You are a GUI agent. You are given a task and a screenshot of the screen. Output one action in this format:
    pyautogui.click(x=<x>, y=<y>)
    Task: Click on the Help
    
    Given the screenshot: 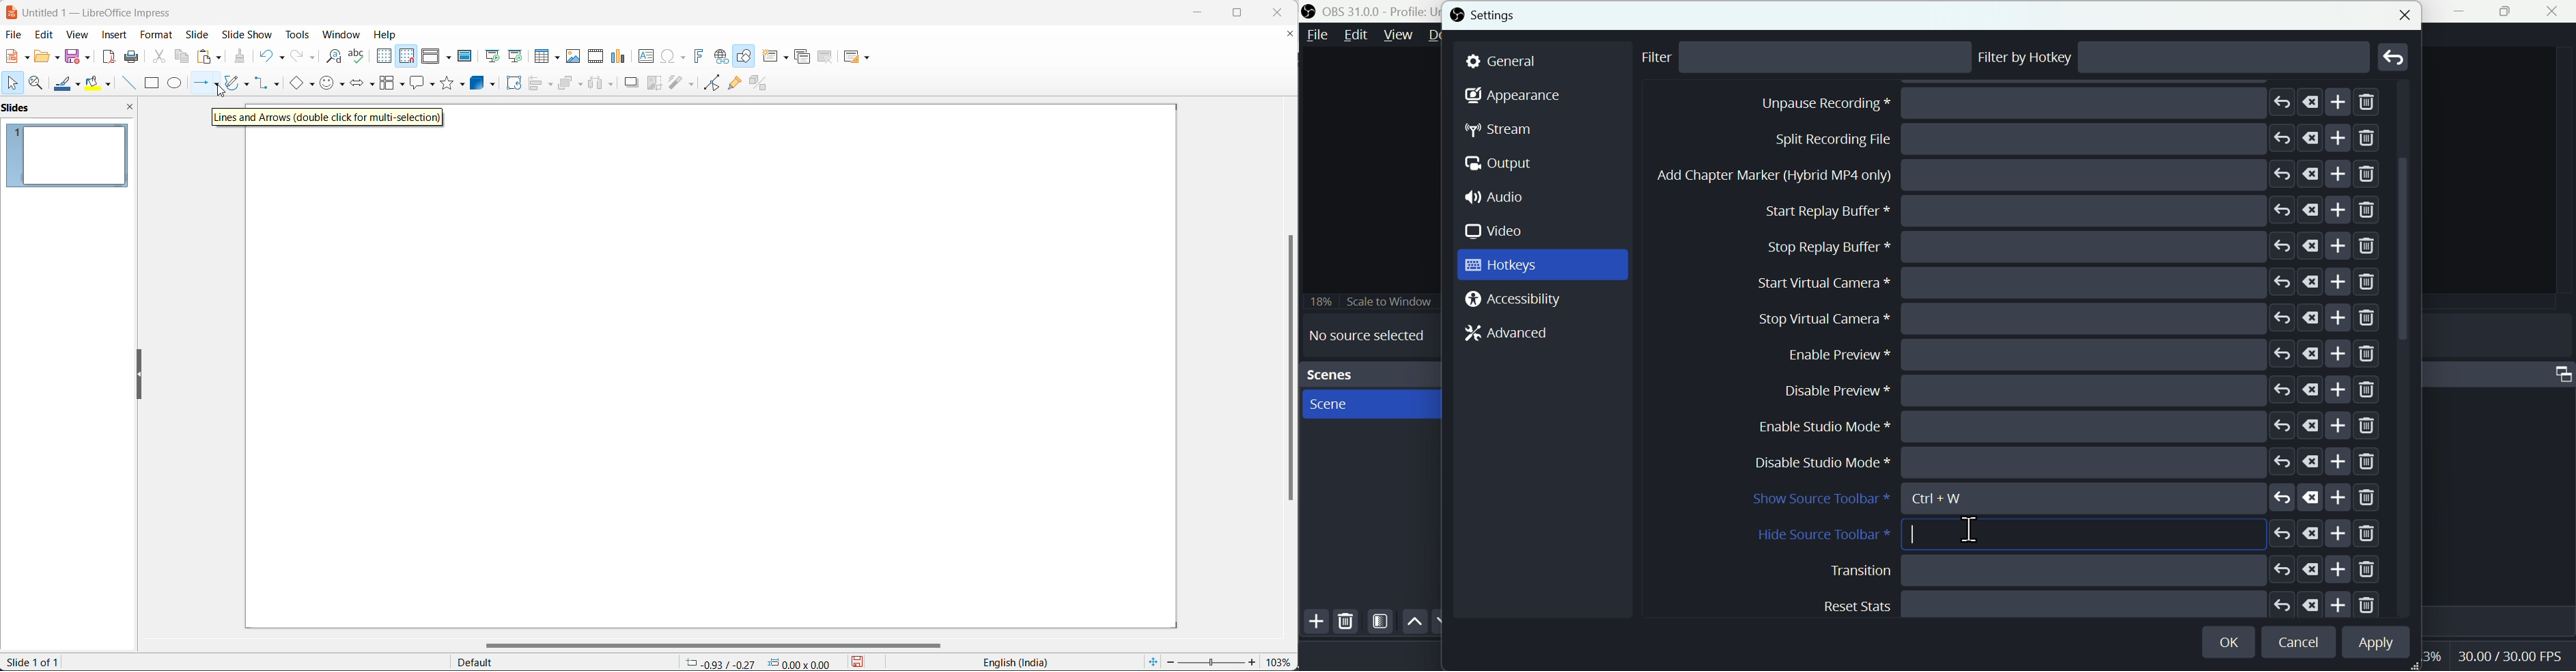 What is the action you would take?
    pyautogui.click(x=387, y=35)
    